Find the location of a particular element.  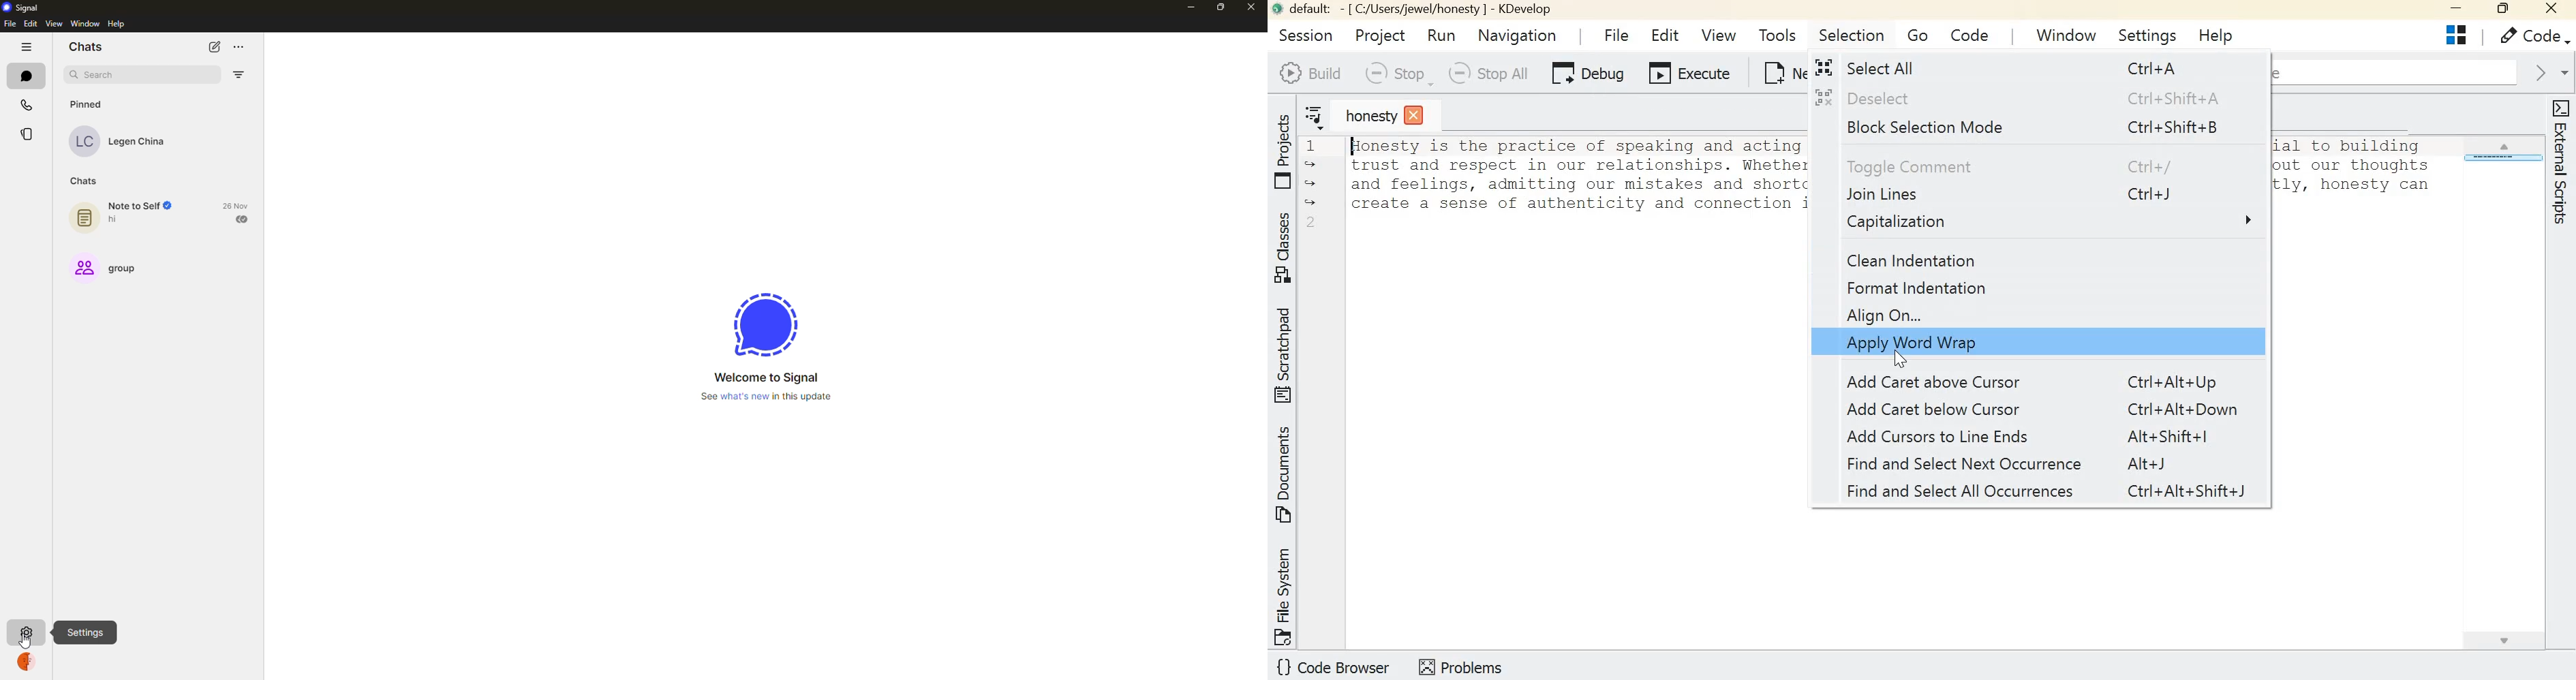

window is located at coordinates (85, 25).